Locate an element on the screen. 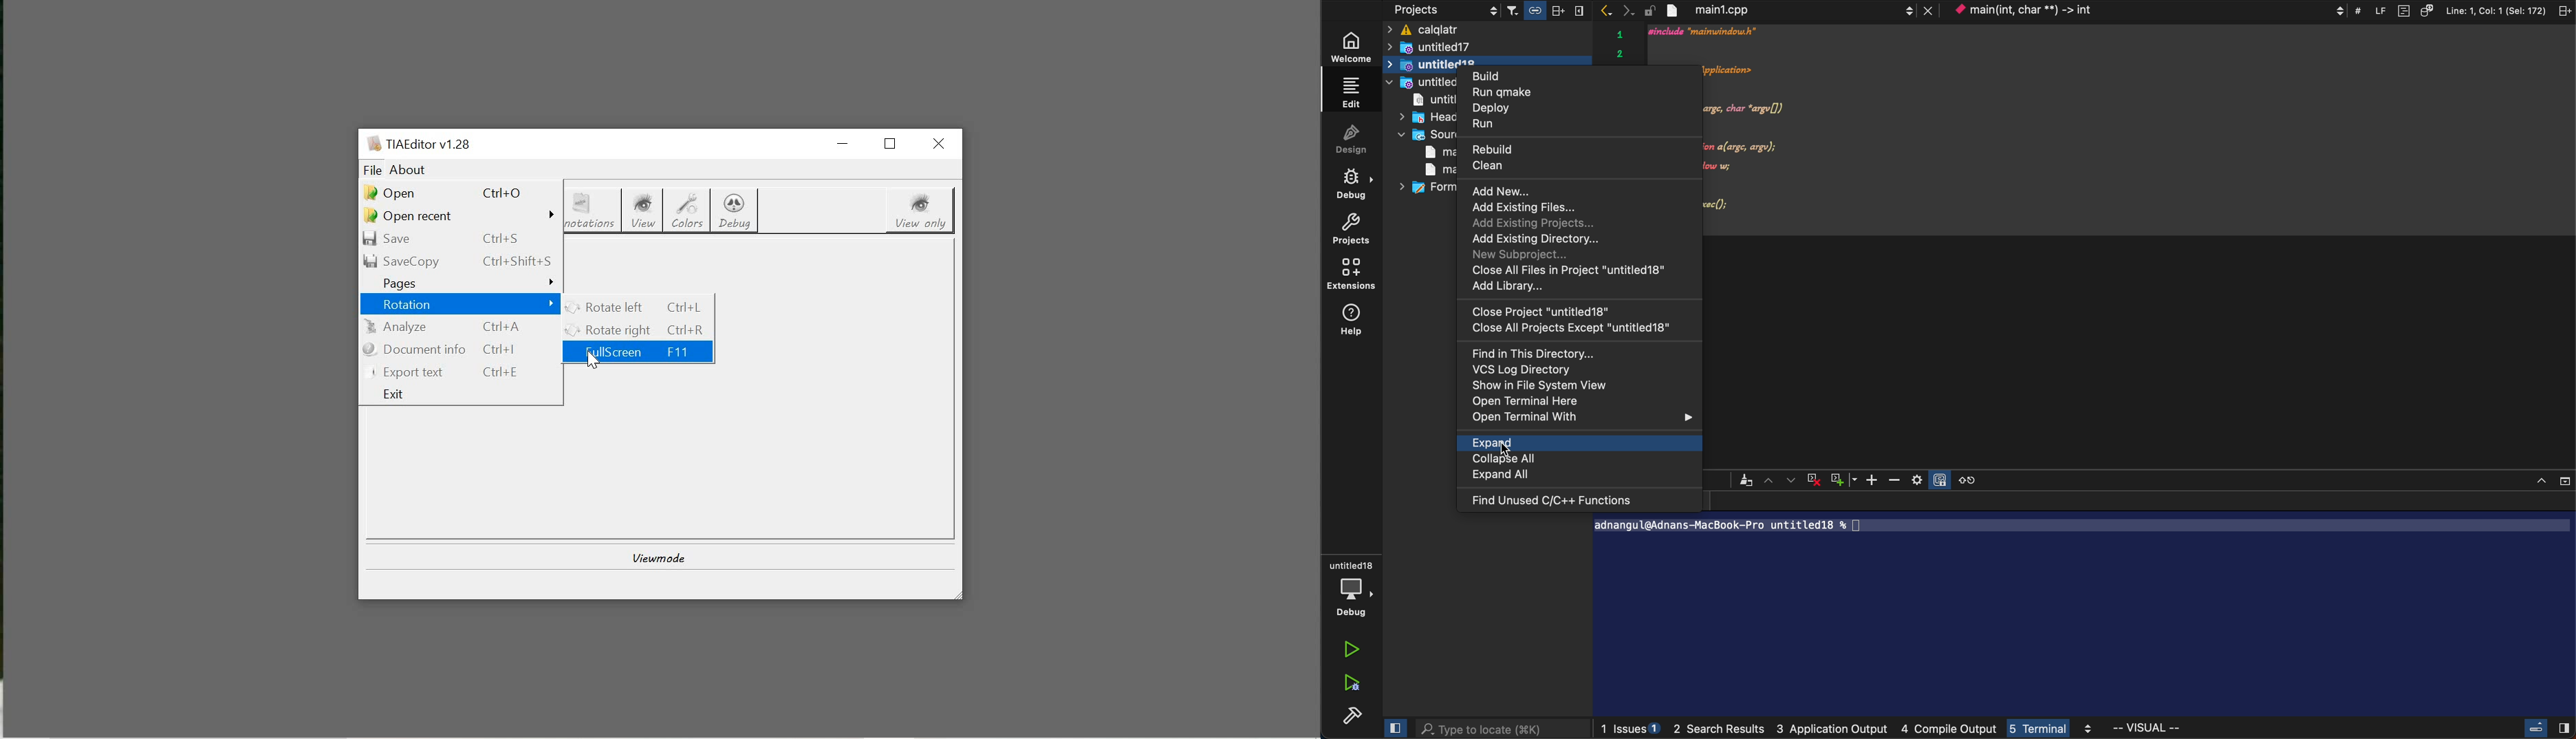 The image size is (2576, 756). debug is located at coordinates (1350, 181).